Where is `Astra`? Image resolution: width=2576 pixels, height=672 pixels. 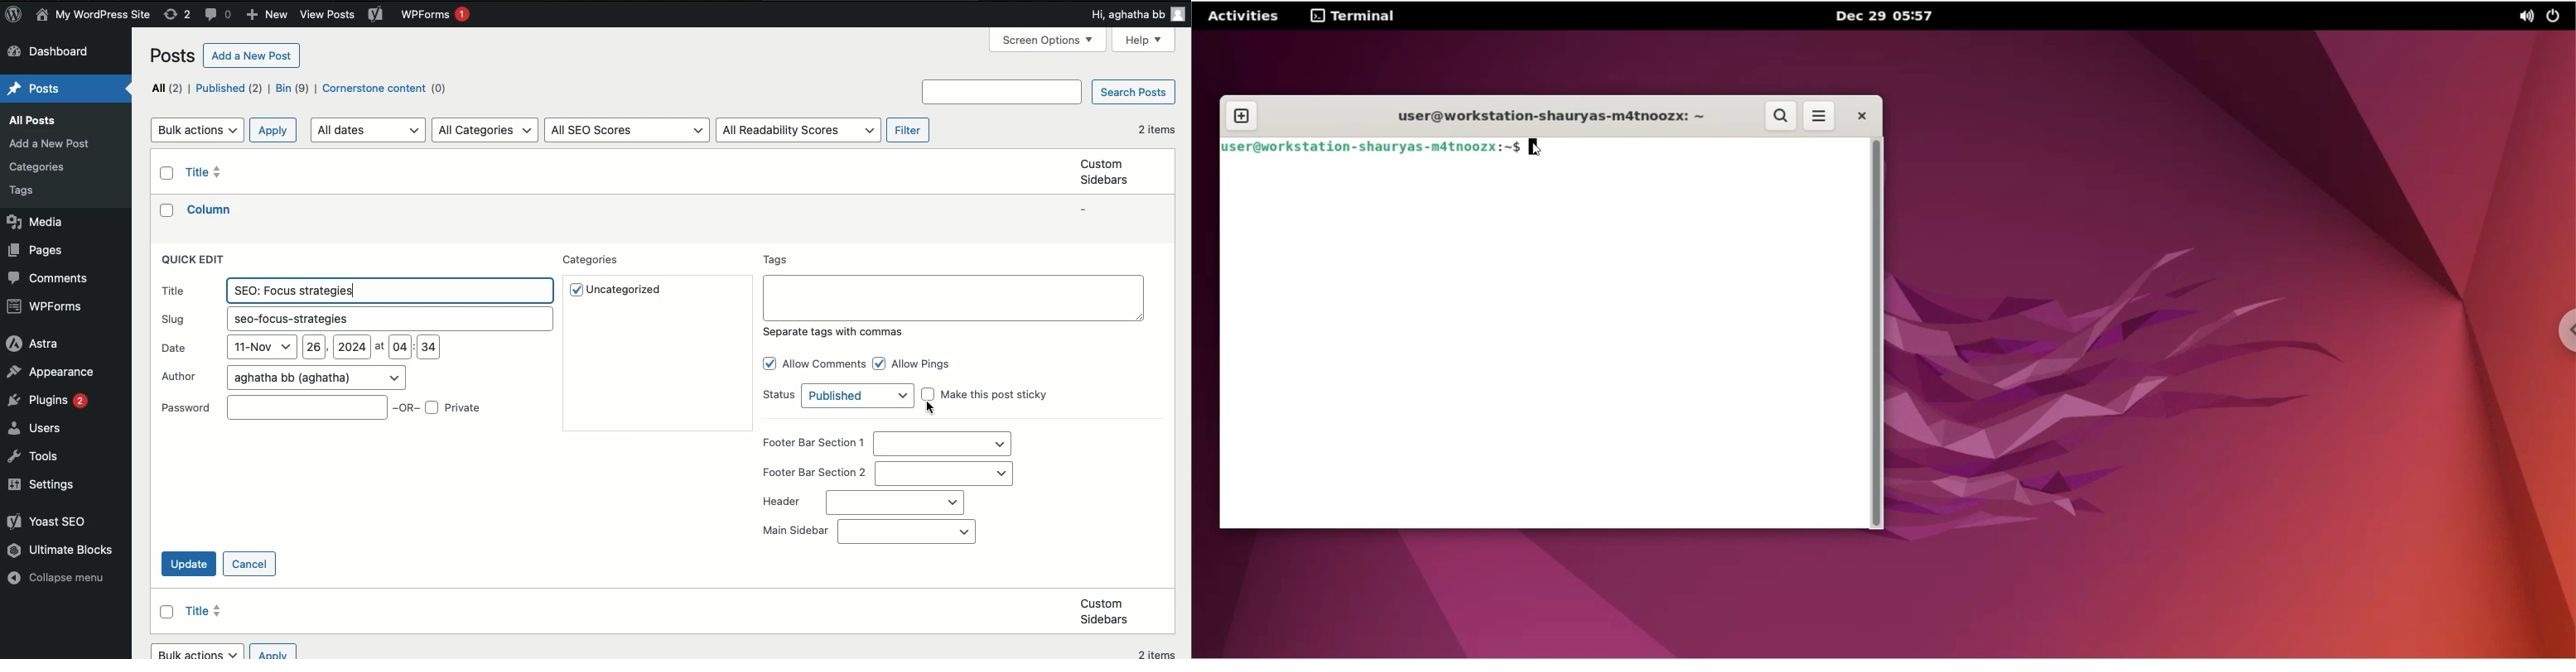 Astra is located at coordinates (32, 343).